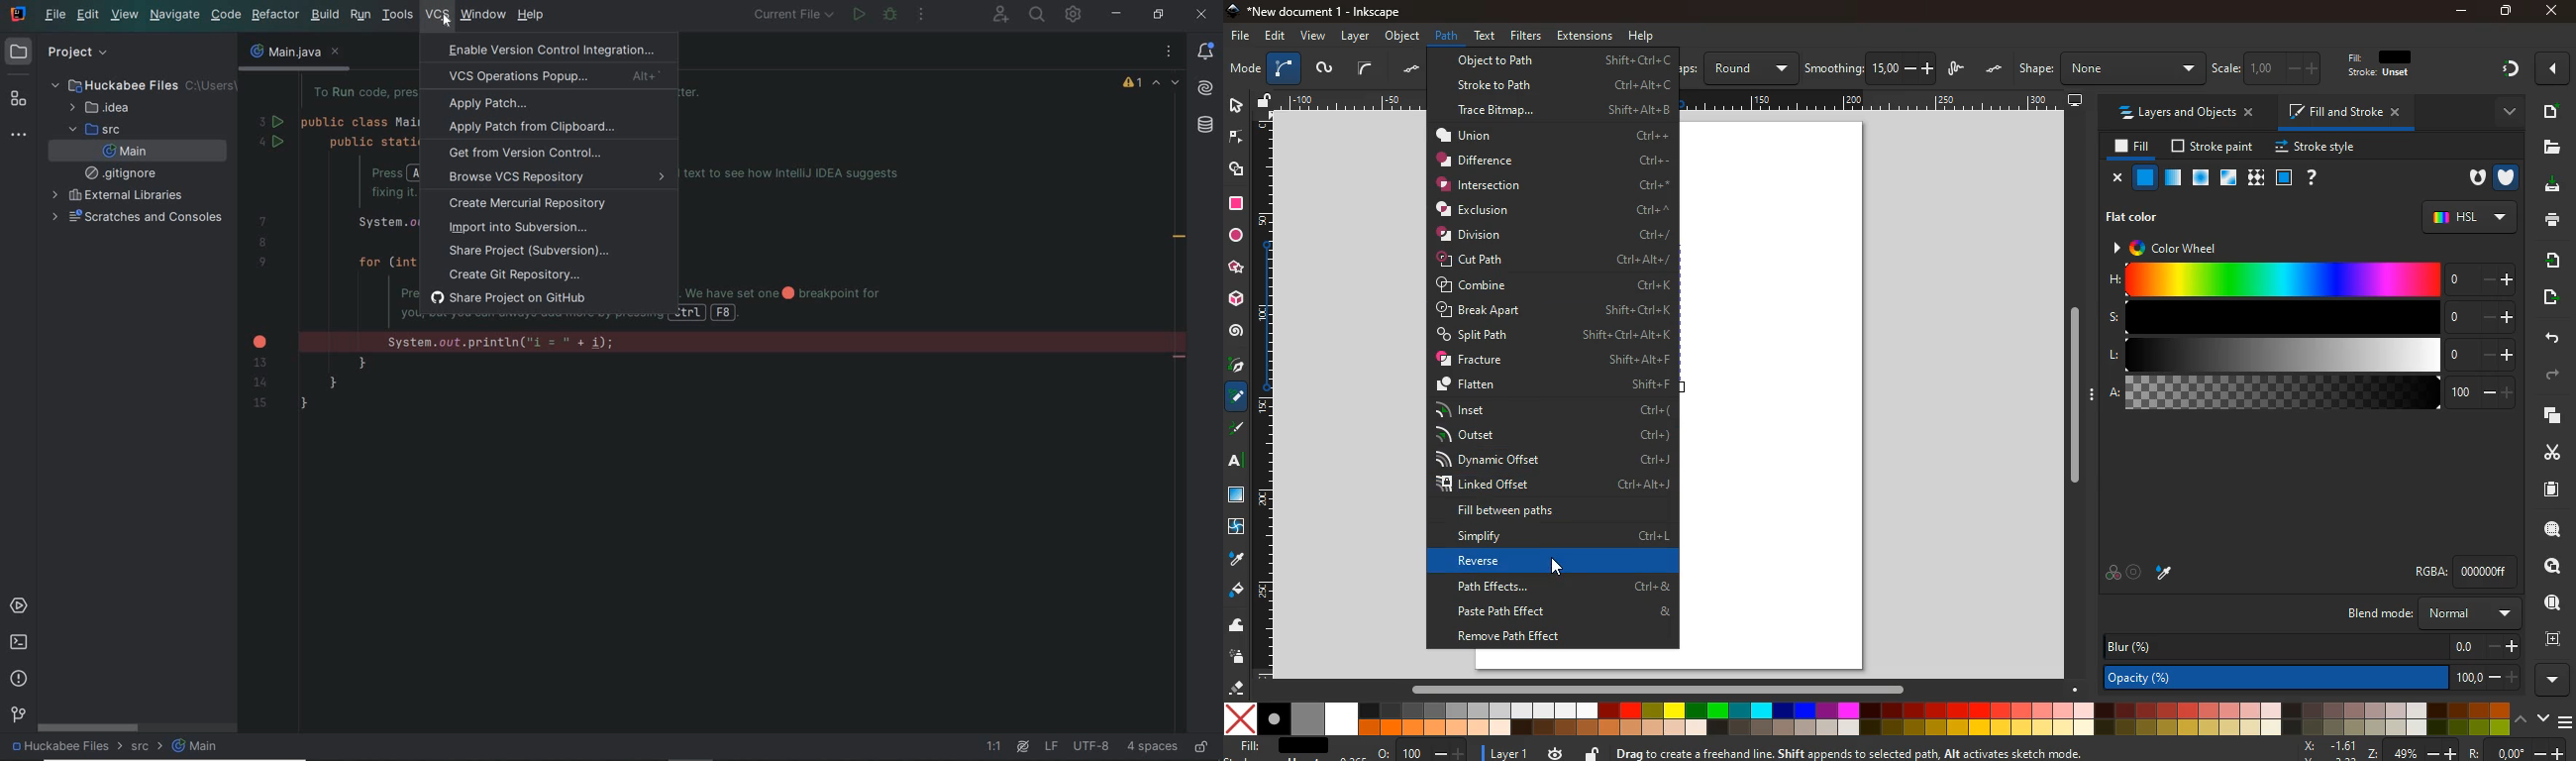 Image resolution: width=2576 pixels, height=784 pixels. I want to click on frame, so click(2554, 567).